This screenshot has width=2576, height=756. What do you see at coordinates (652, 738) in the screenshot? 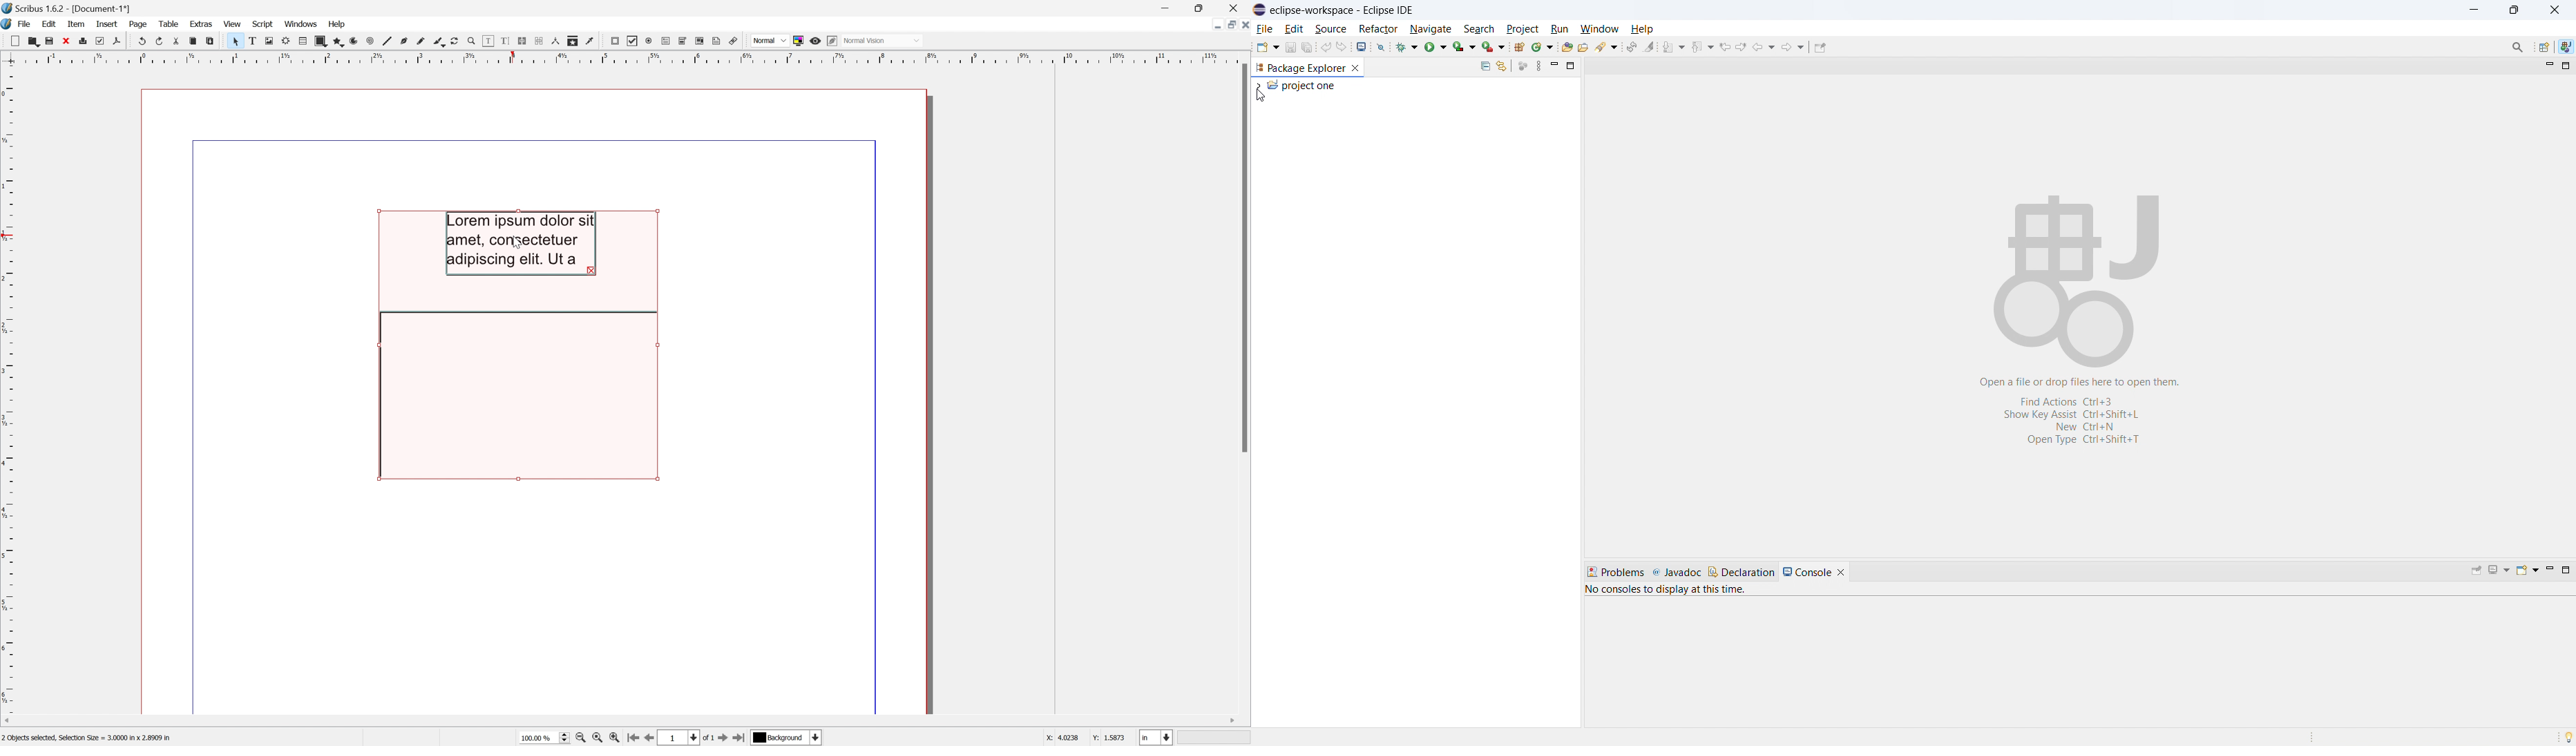
I see `Go to the previous page` at bounding box center [652, 738].